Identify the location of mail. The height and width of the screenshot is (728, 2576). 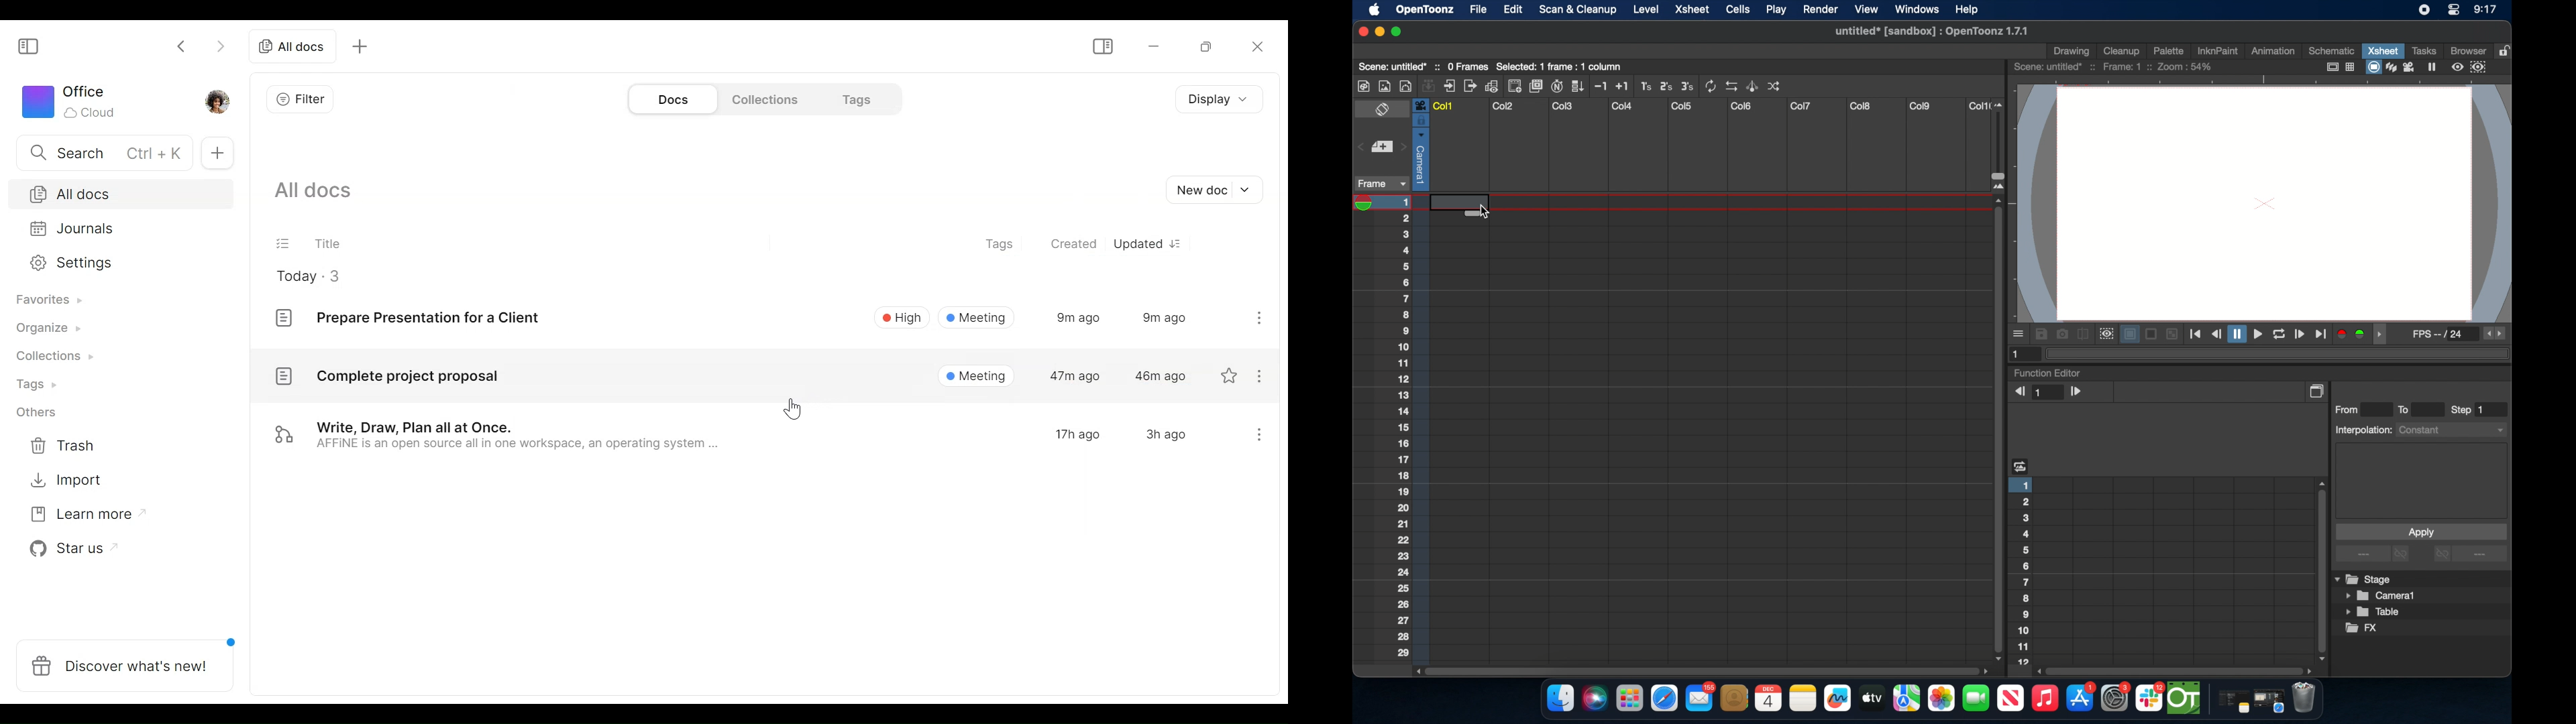
(1700, 697).